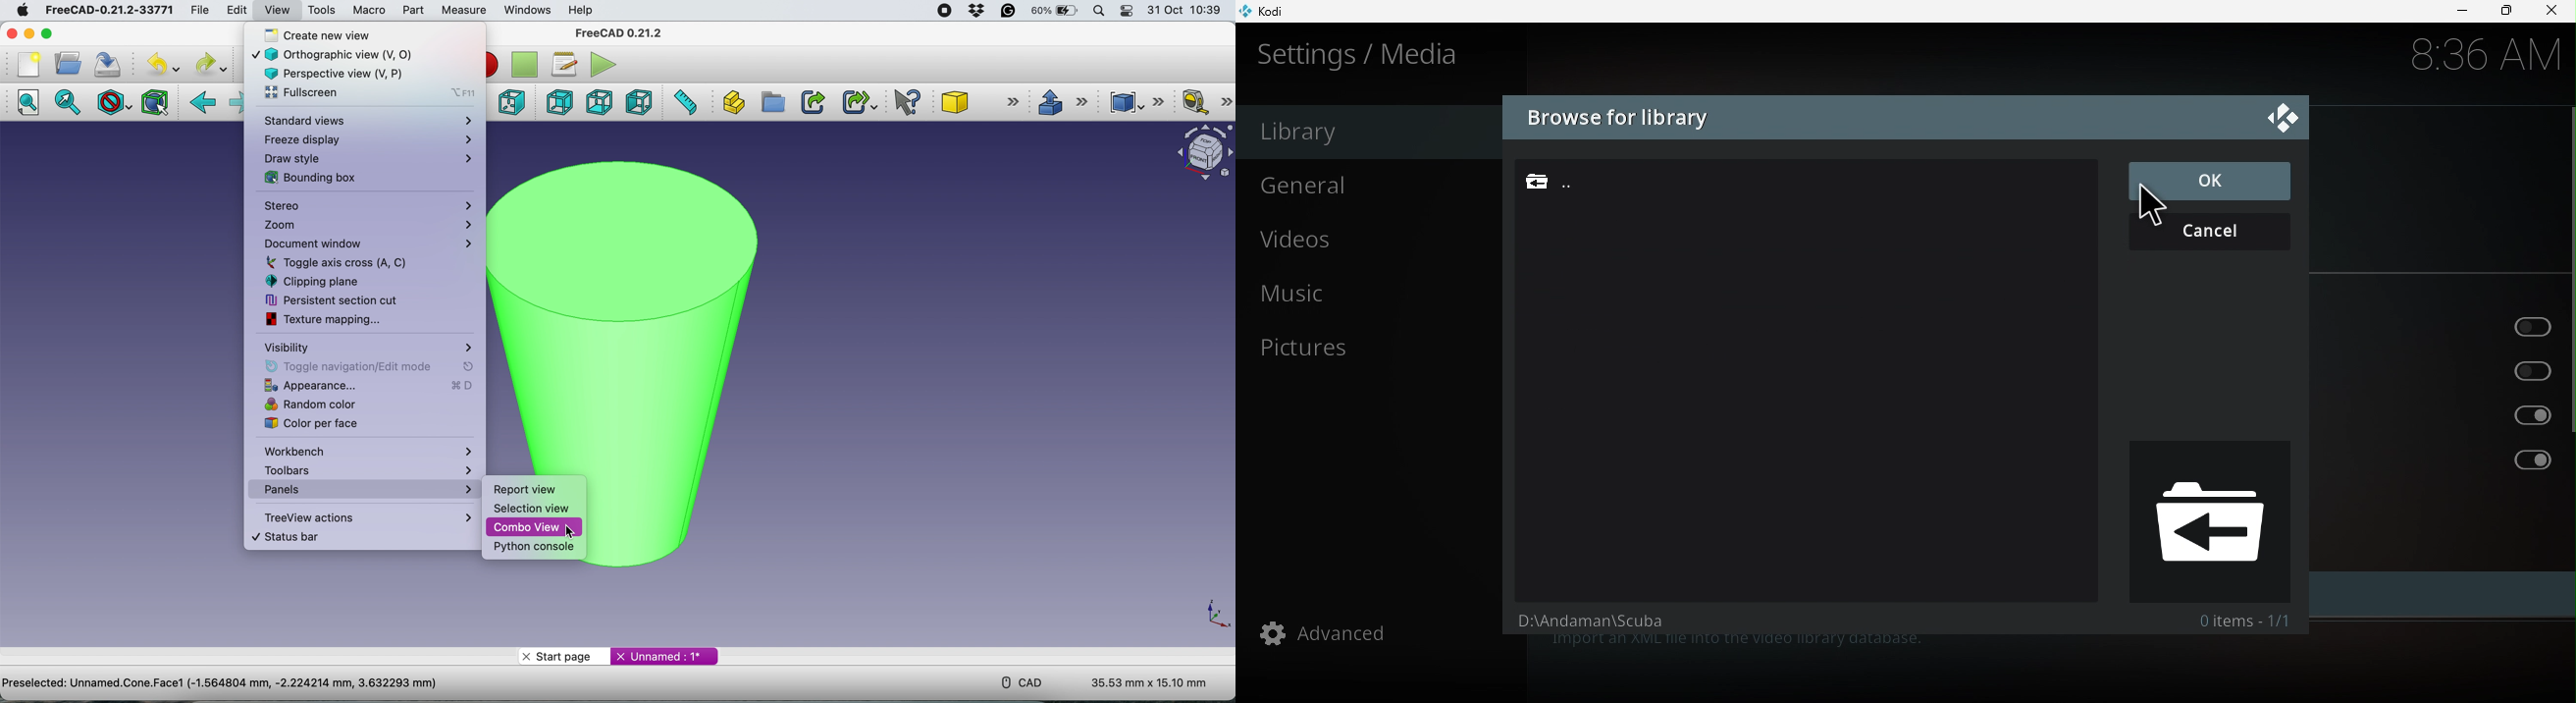  What do you see at coordinates (685, 103) in the screenshot?
I see `measure distance` at bounding box center [685, 103].